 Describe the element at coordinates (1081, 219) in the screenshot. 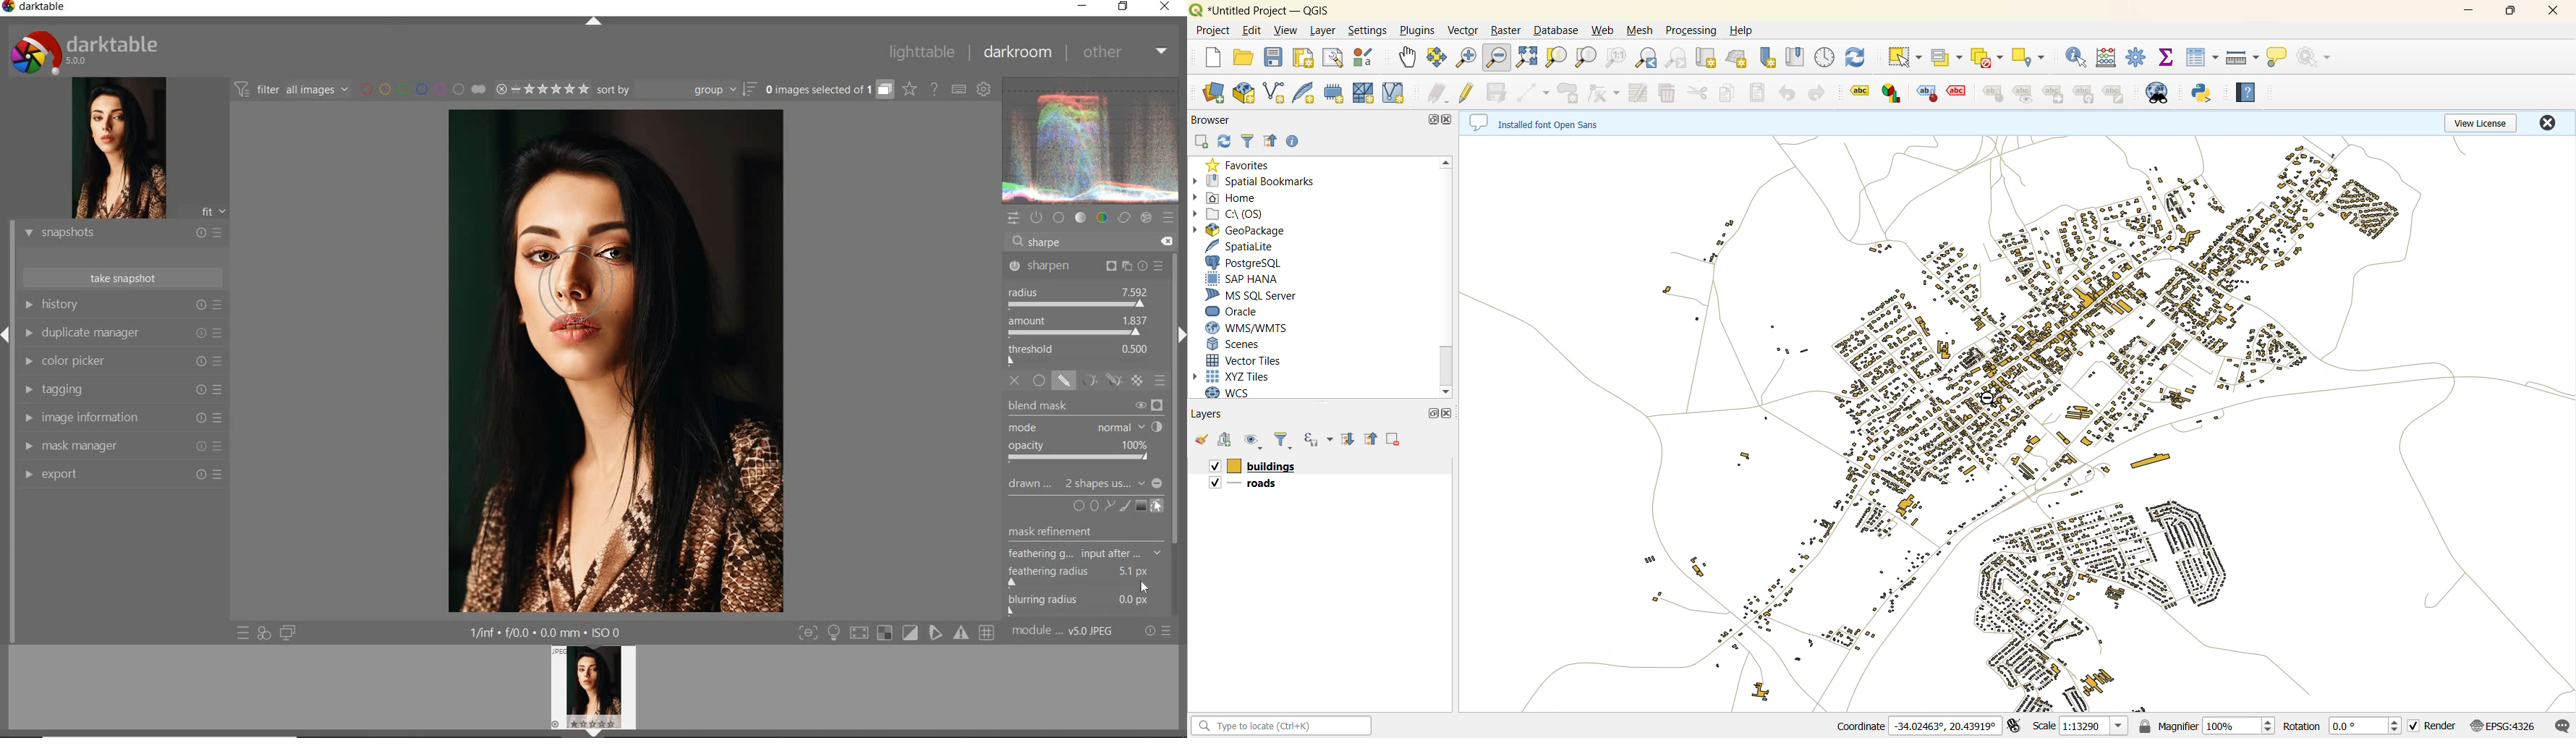

I see `tone` at that location.